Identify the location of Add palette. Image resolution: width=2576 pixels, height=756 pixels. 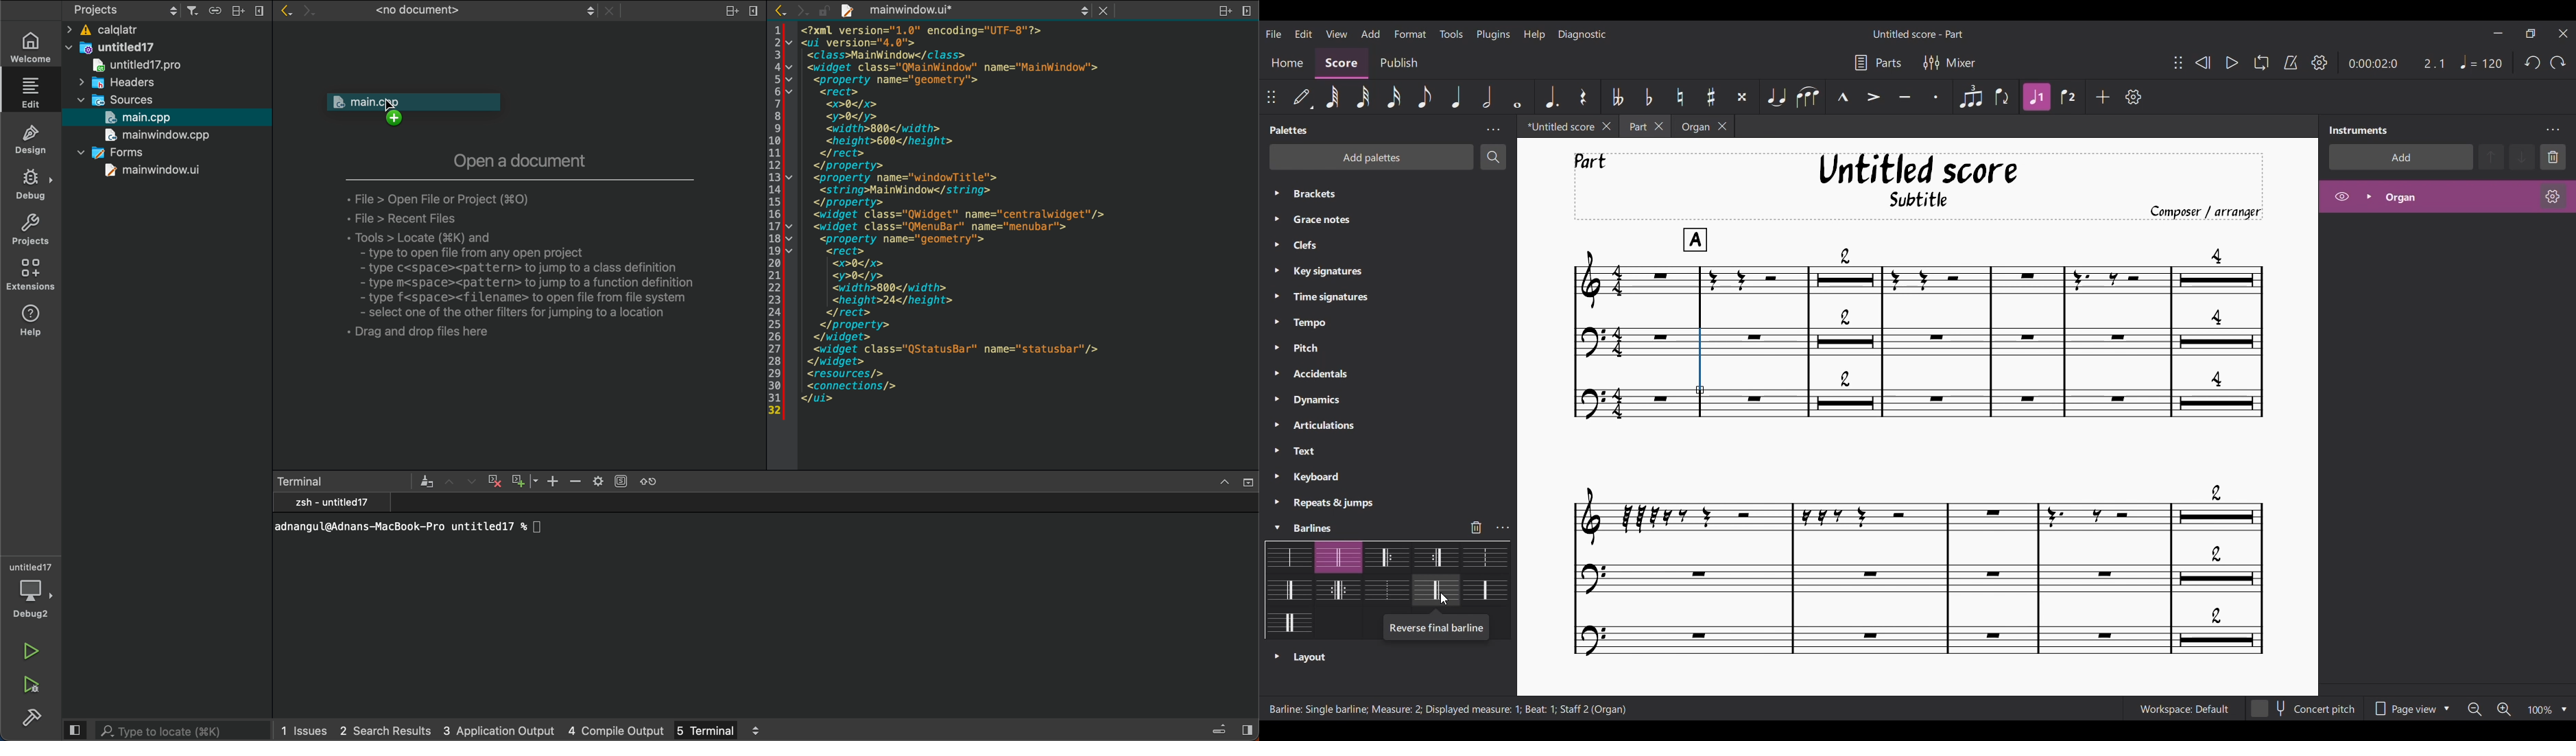
(1372, 157).